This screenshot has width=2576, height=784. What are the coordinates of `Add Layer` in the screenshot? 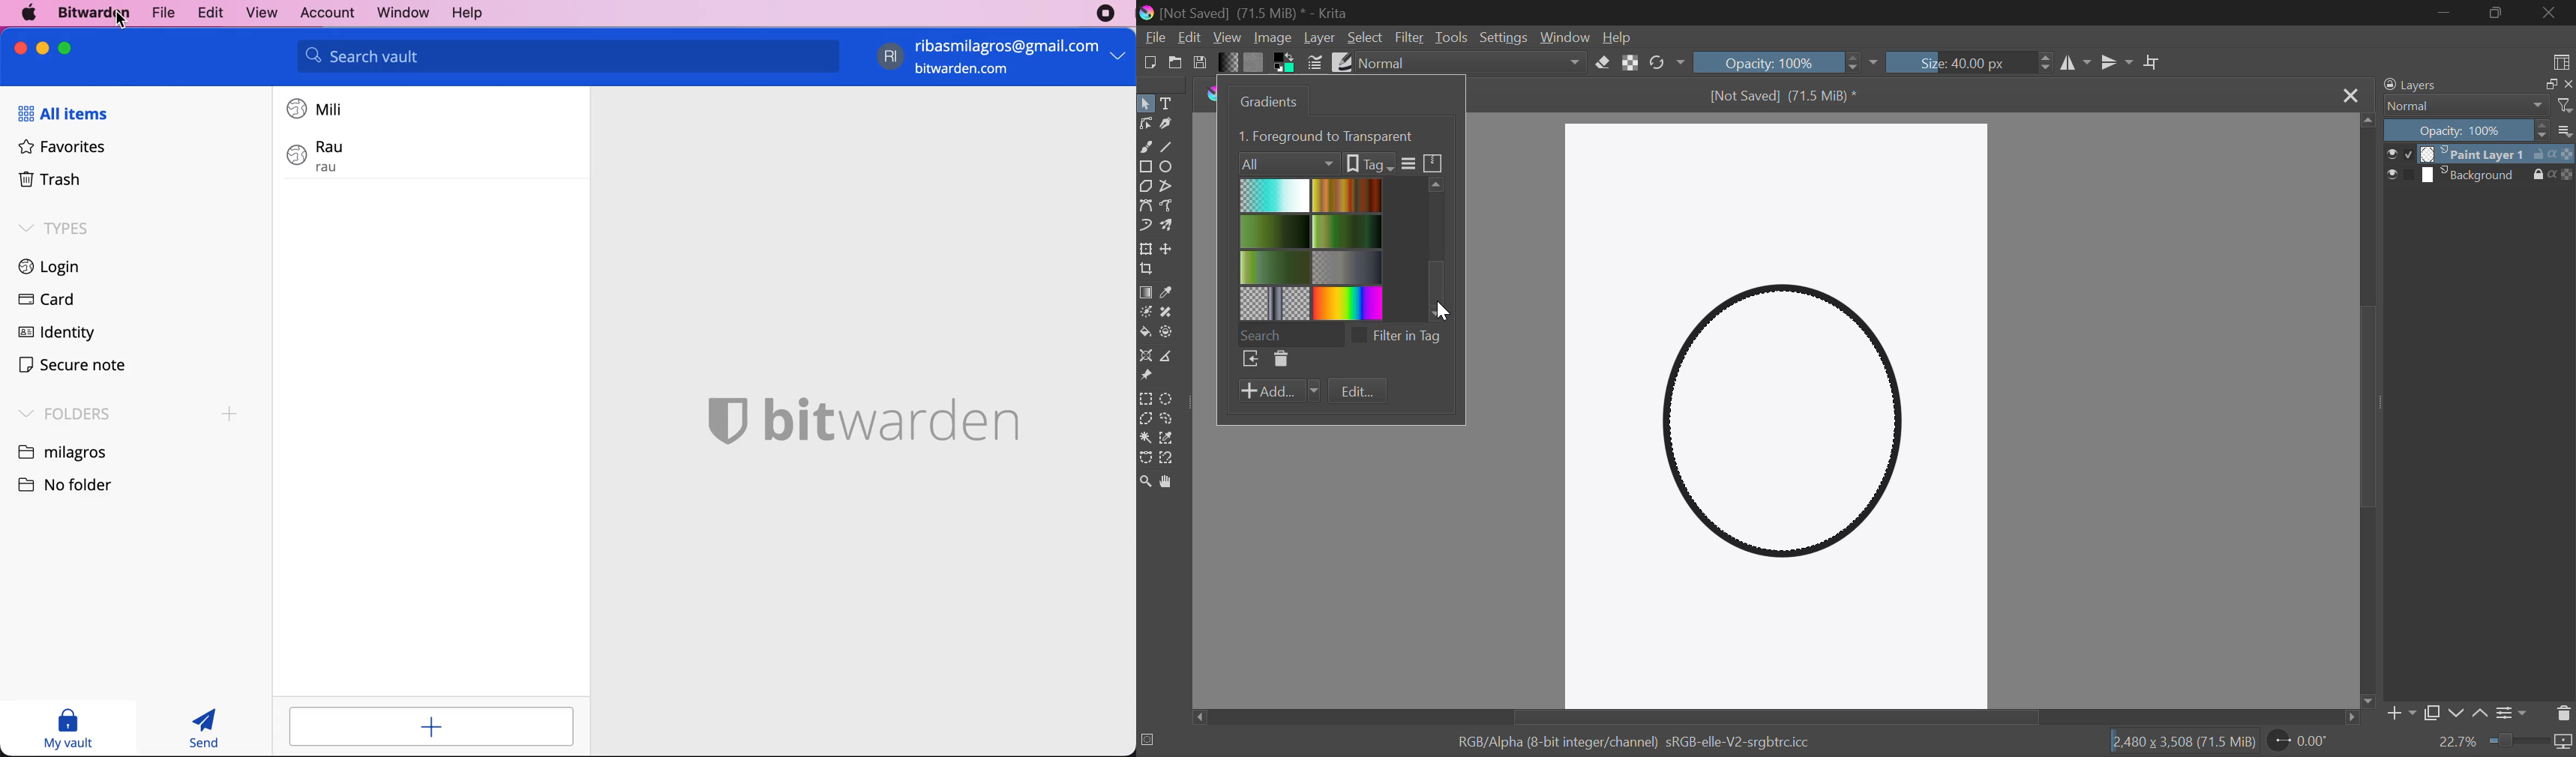 It's located at (2401, 714).